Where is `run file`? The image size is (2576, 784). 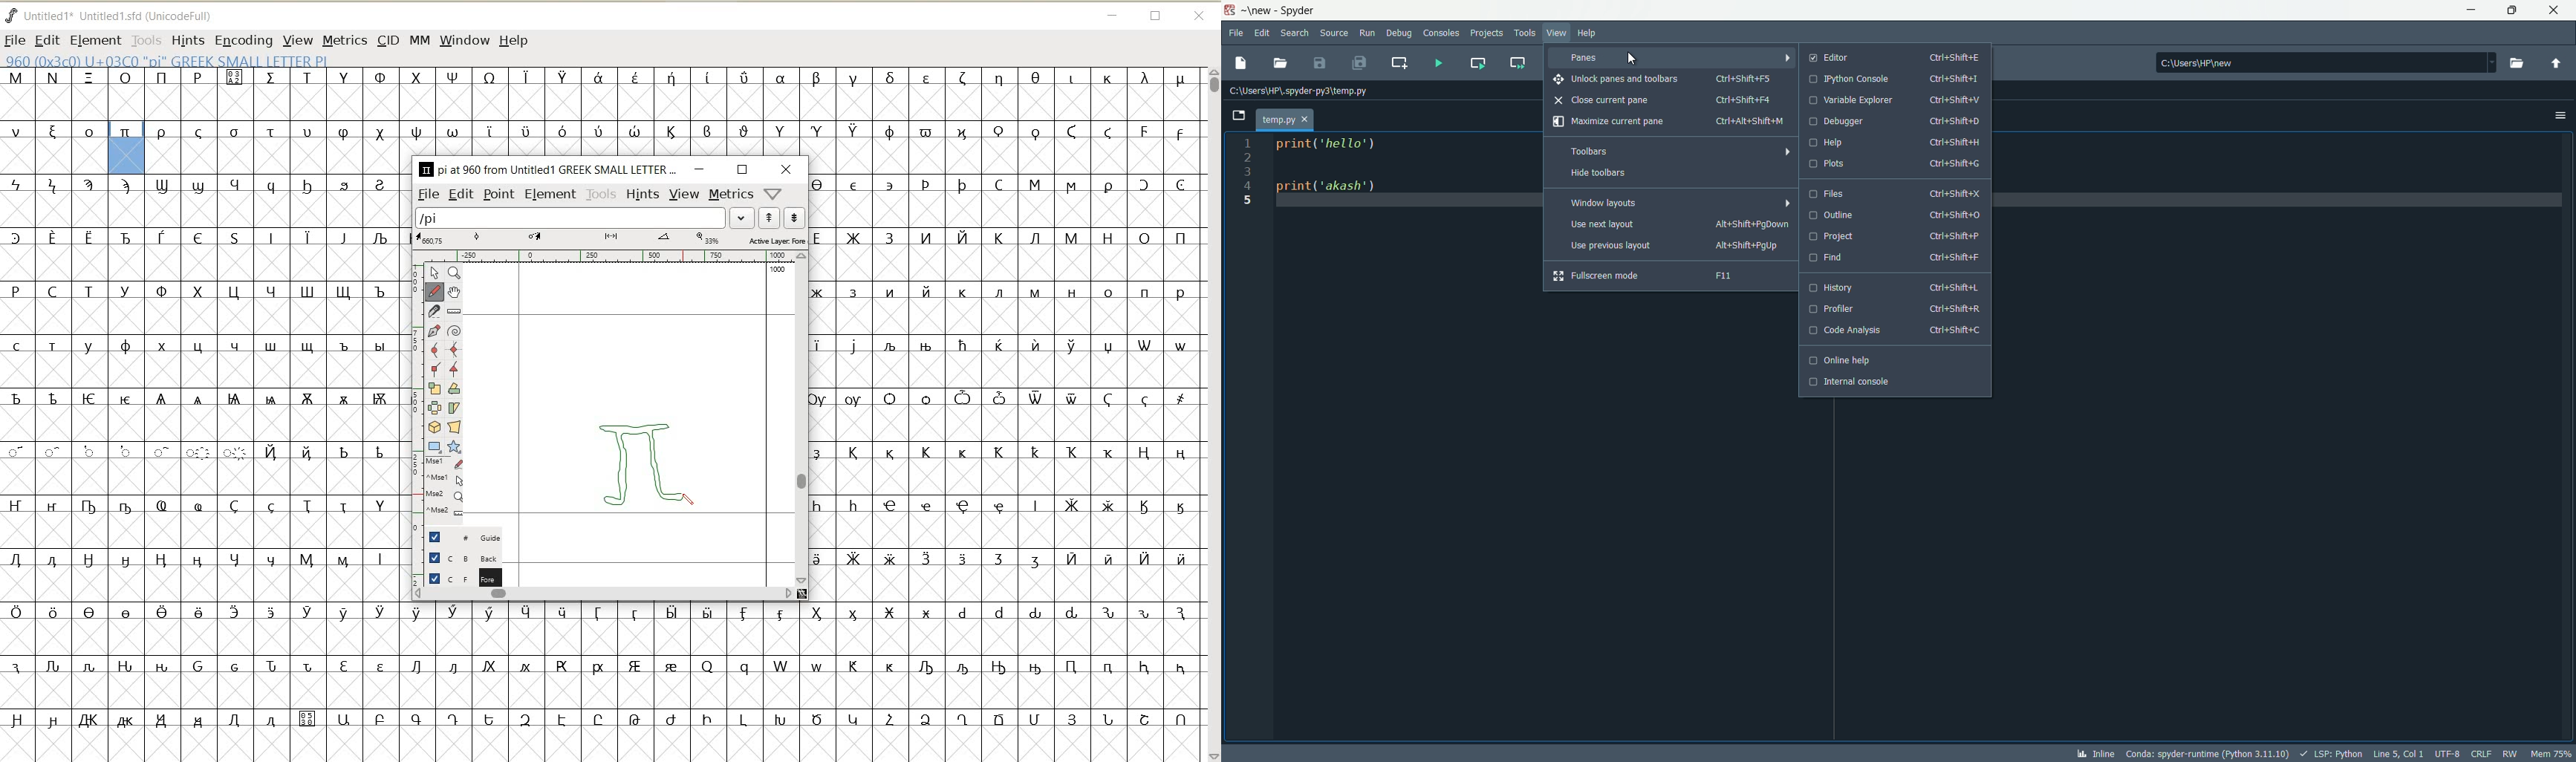
run file is located at coordinates (1436, 61).